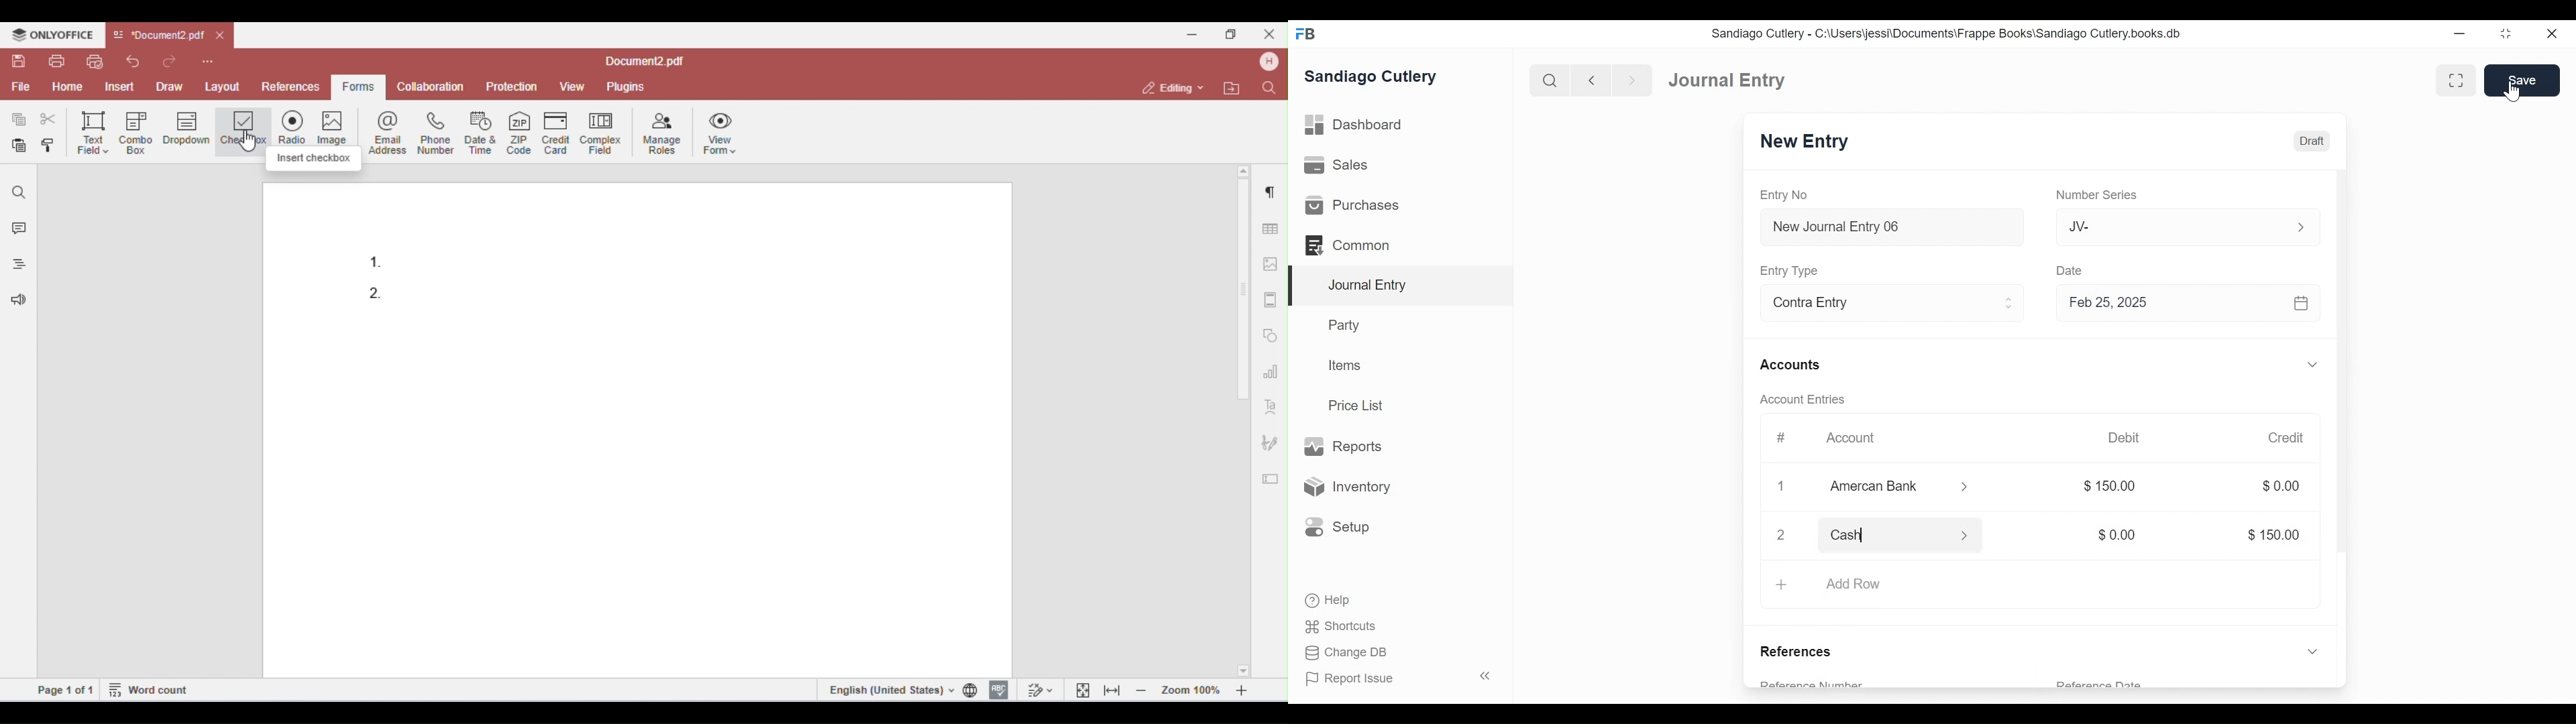 This screenshot has height=728, width=2576. Describe the element at coordinates (1800, 653) in the screenshot. I see `References` at that location.